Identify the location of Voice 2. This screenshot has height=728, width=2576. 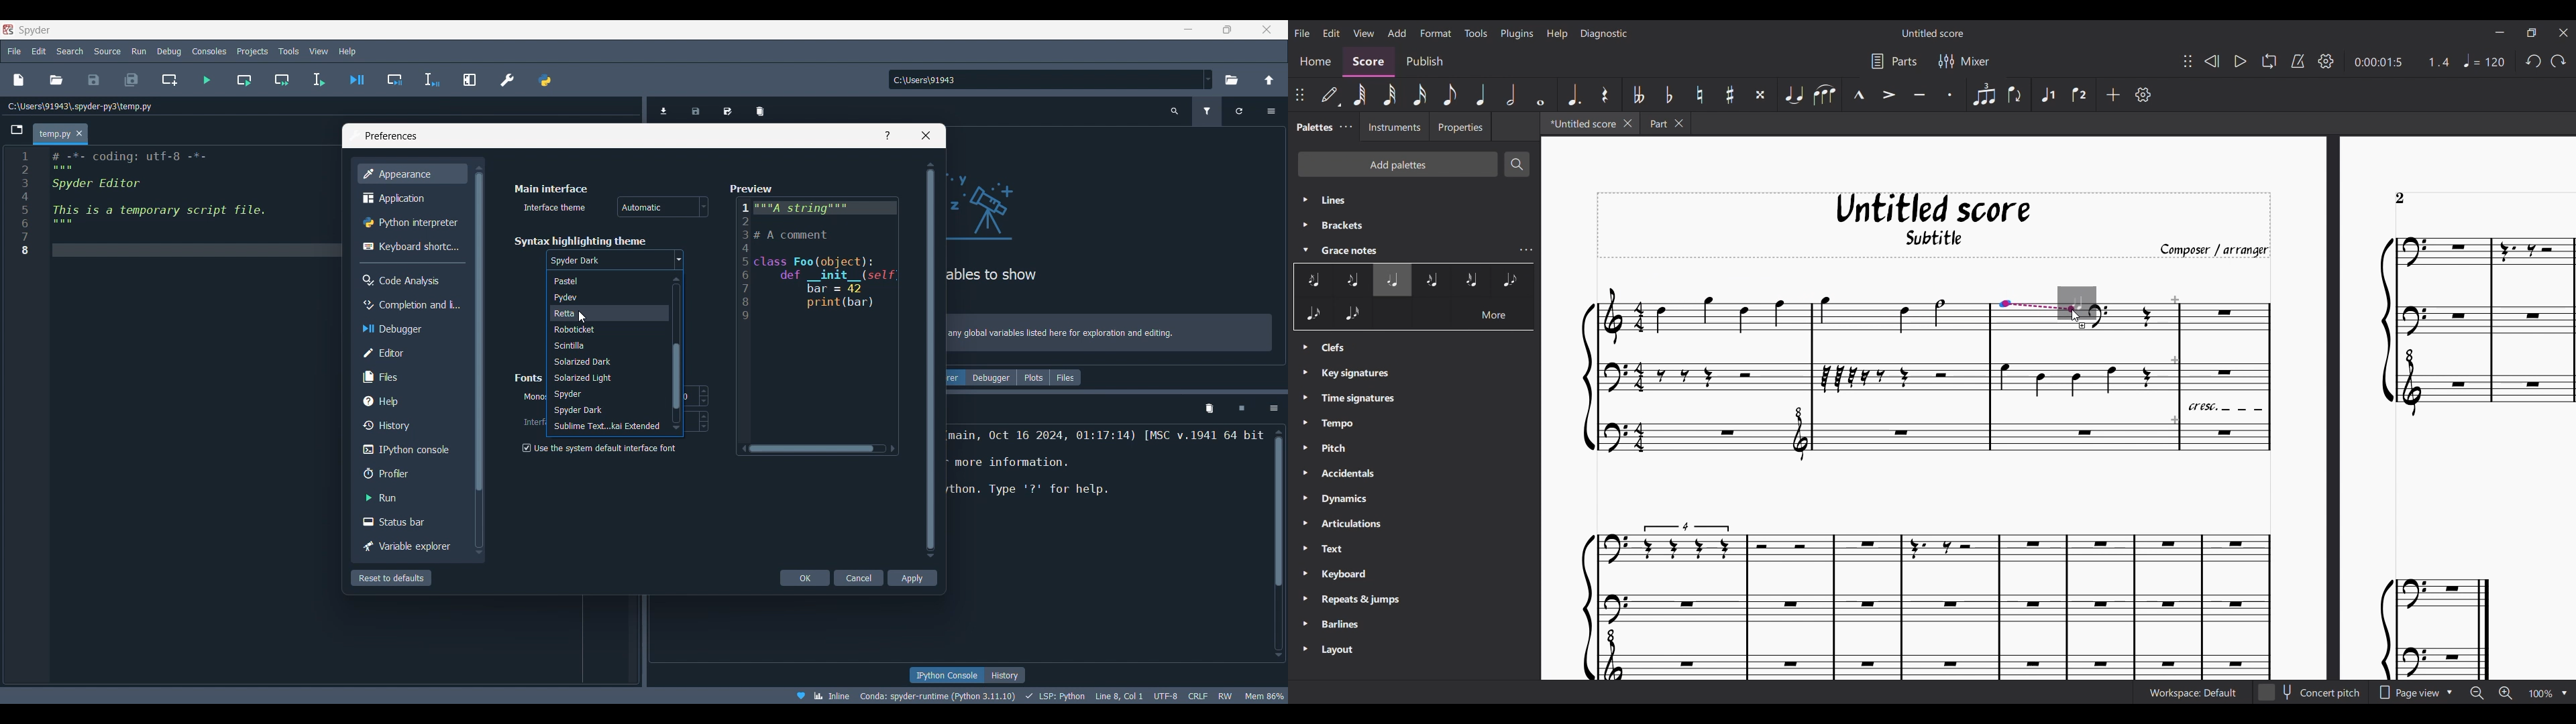
(2080, 95).